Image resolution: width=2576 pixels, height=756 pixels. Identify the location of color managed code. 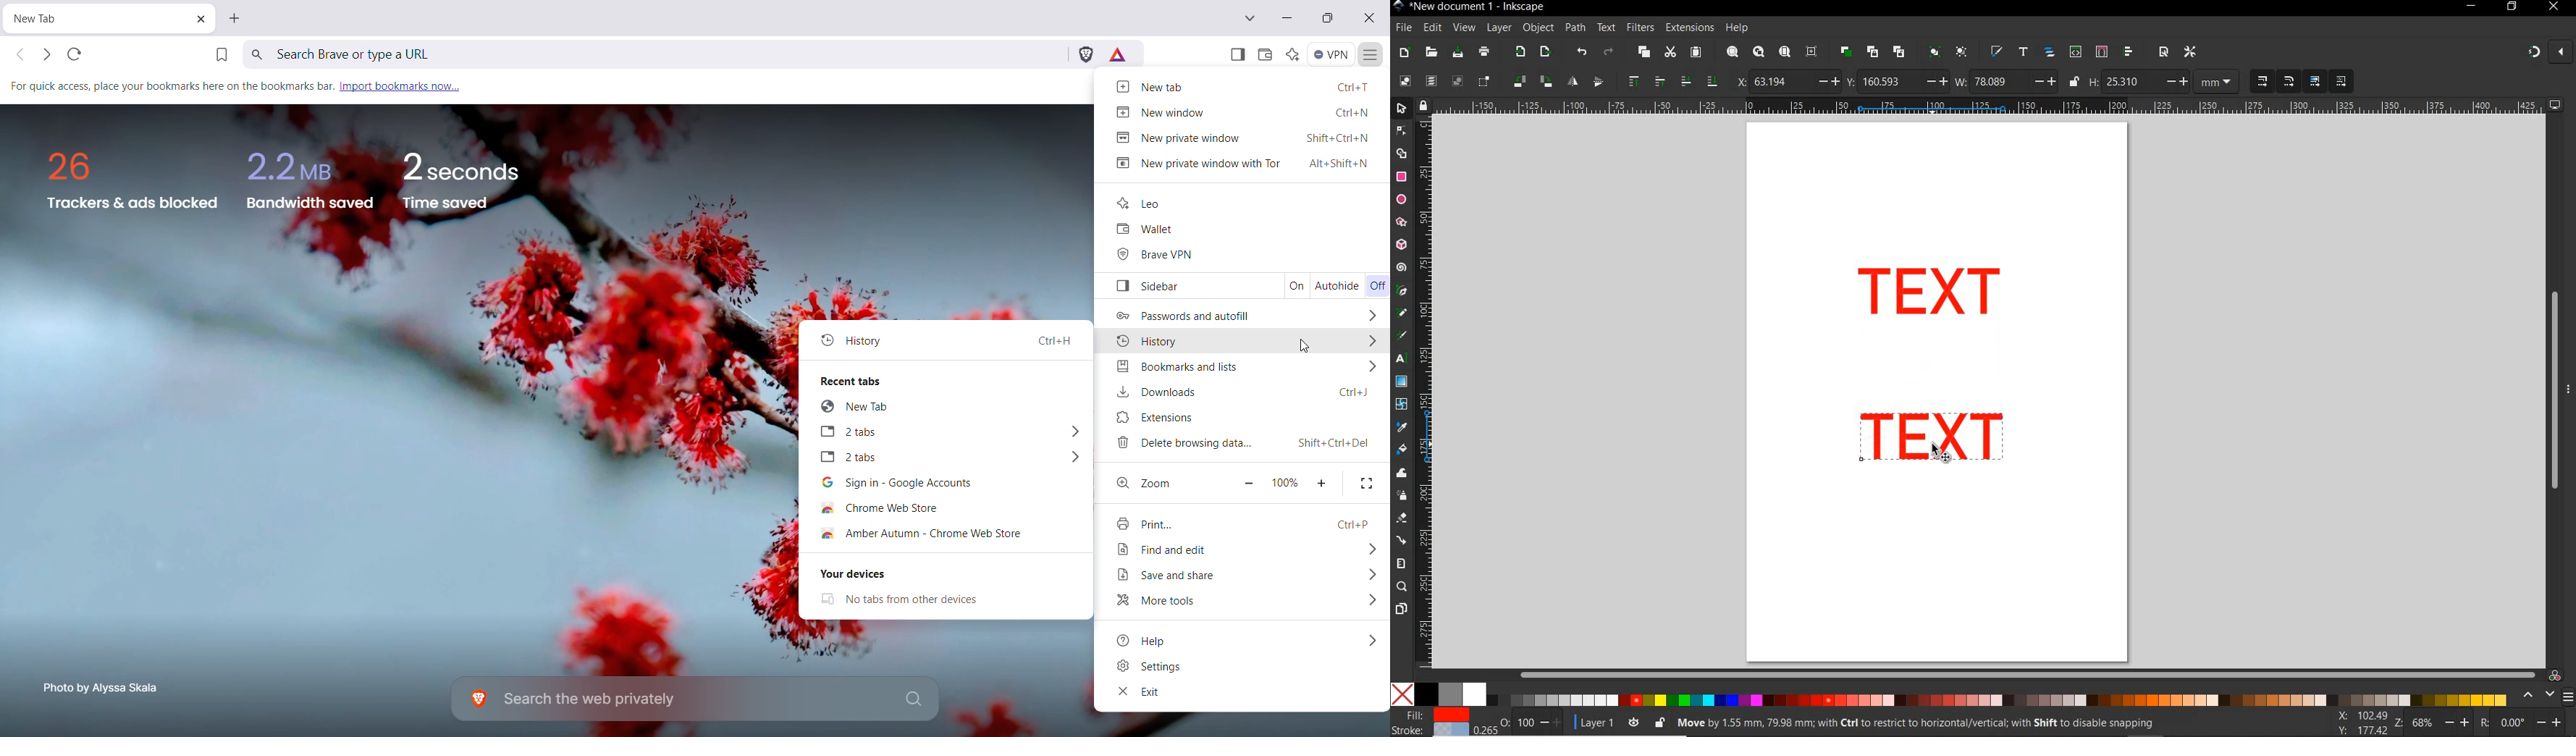
(2555, 675).